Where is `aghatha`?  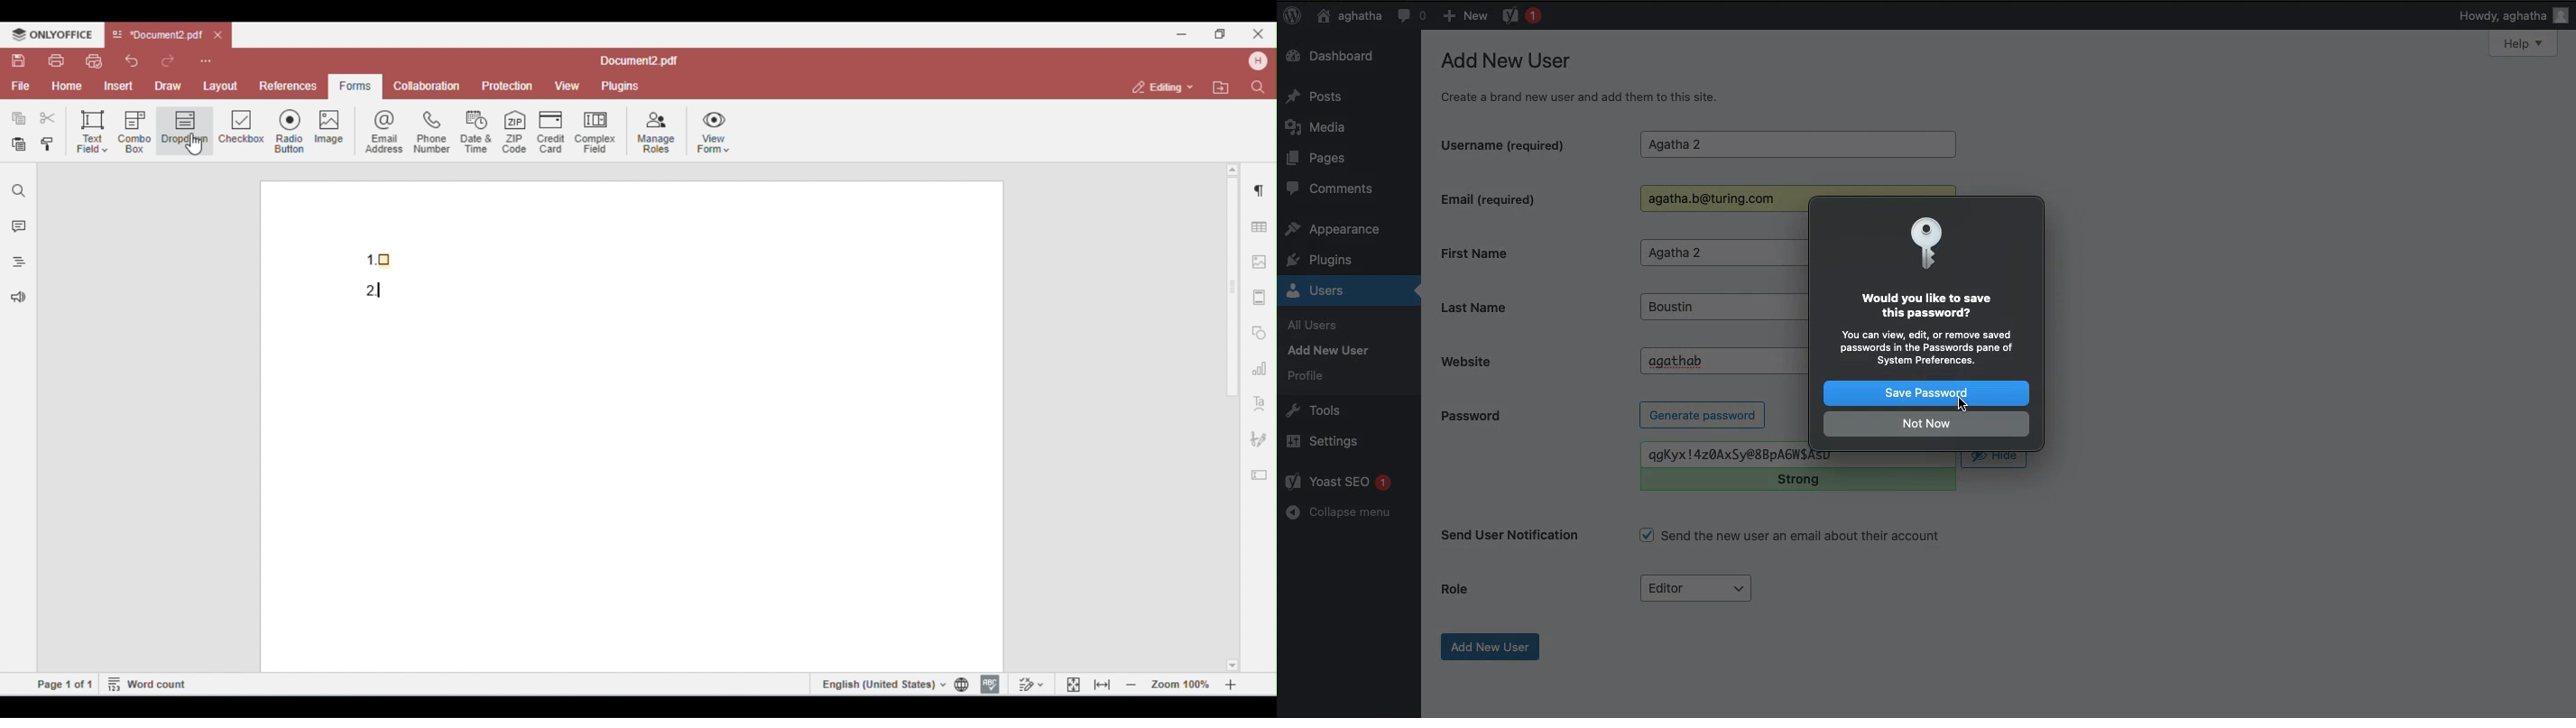 aghatha is located at coordinates (1346, 15).